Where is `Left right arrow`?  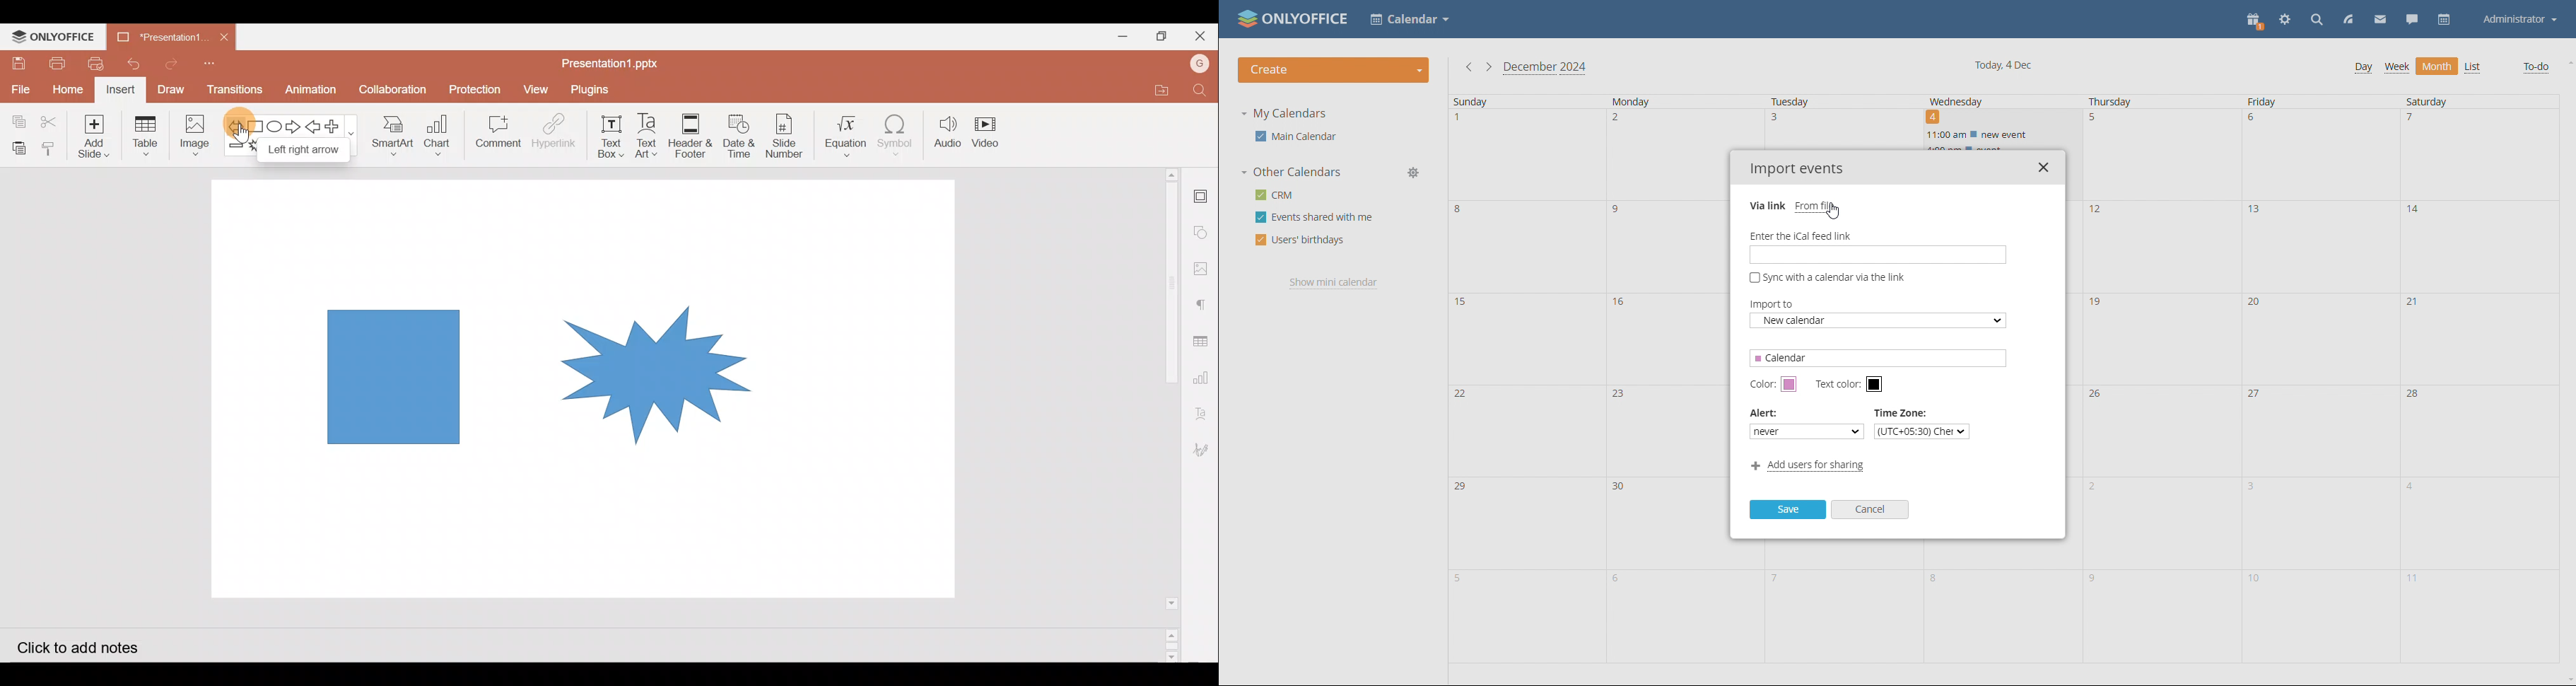
Left right arrow is located at coordinates (232, 124).